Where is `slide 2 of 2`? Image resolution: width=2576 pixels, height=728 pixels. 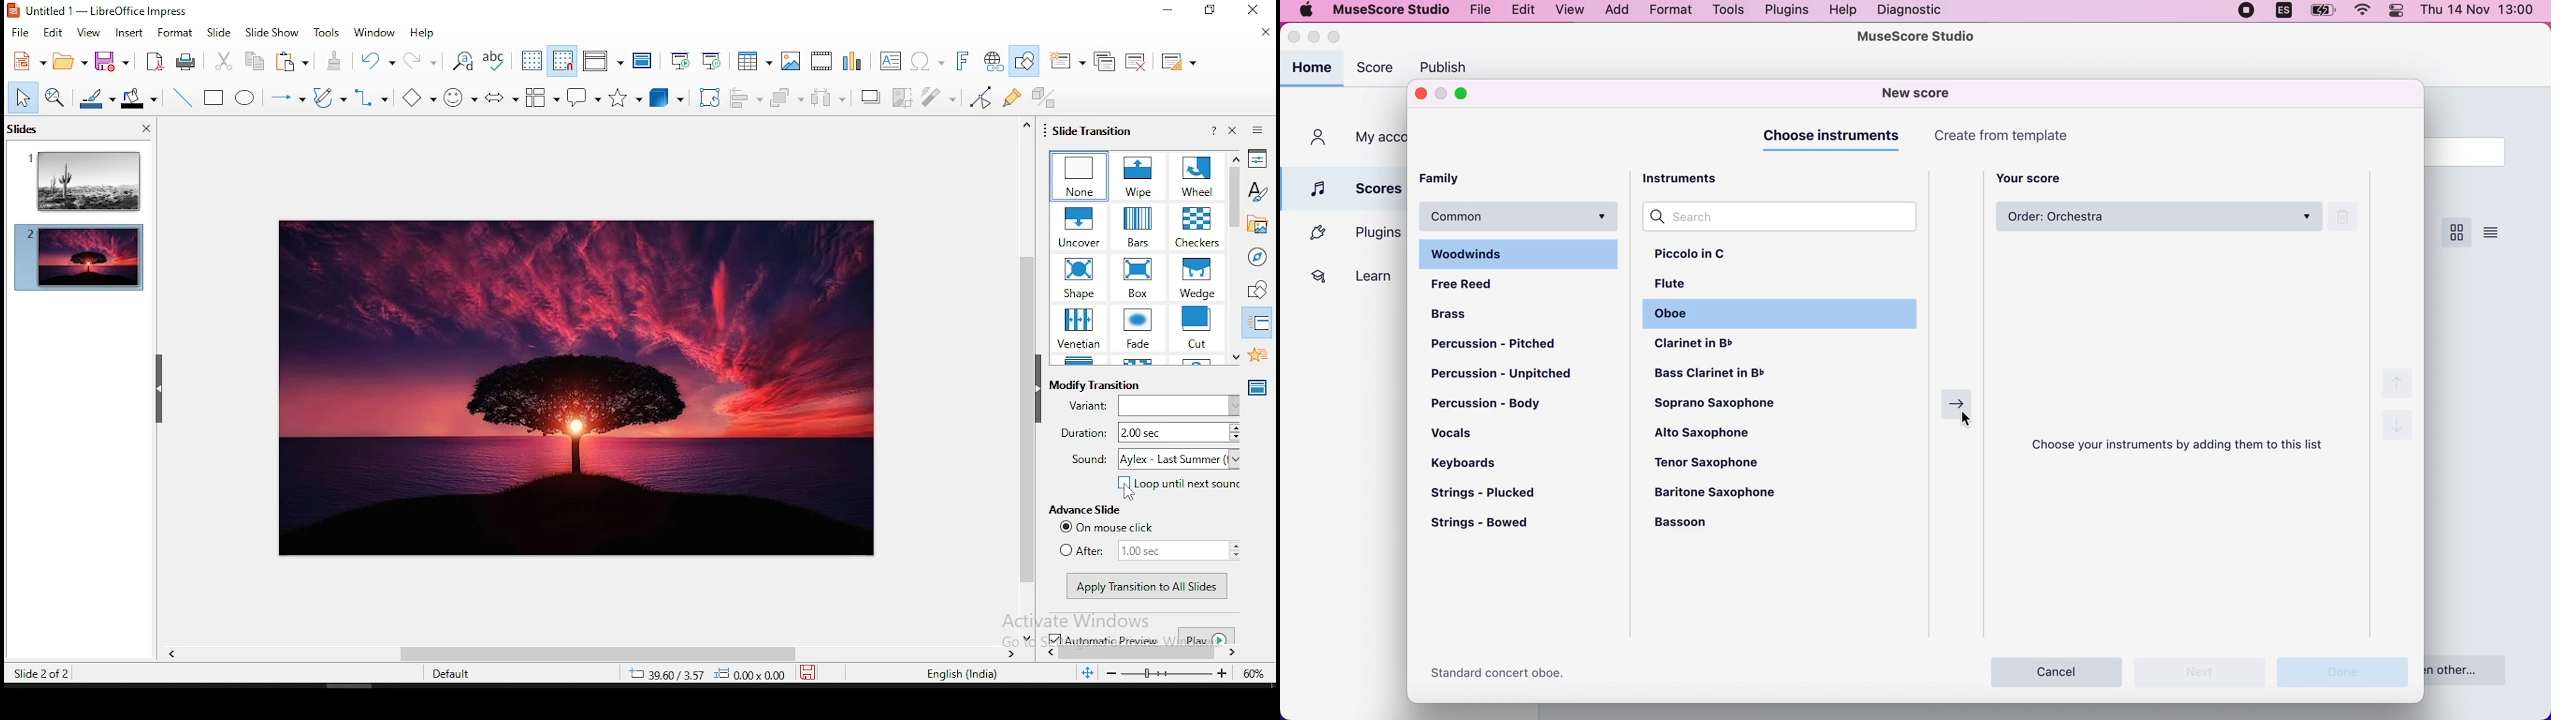
slide 2 of 2 is located at coordinates (46, 676).